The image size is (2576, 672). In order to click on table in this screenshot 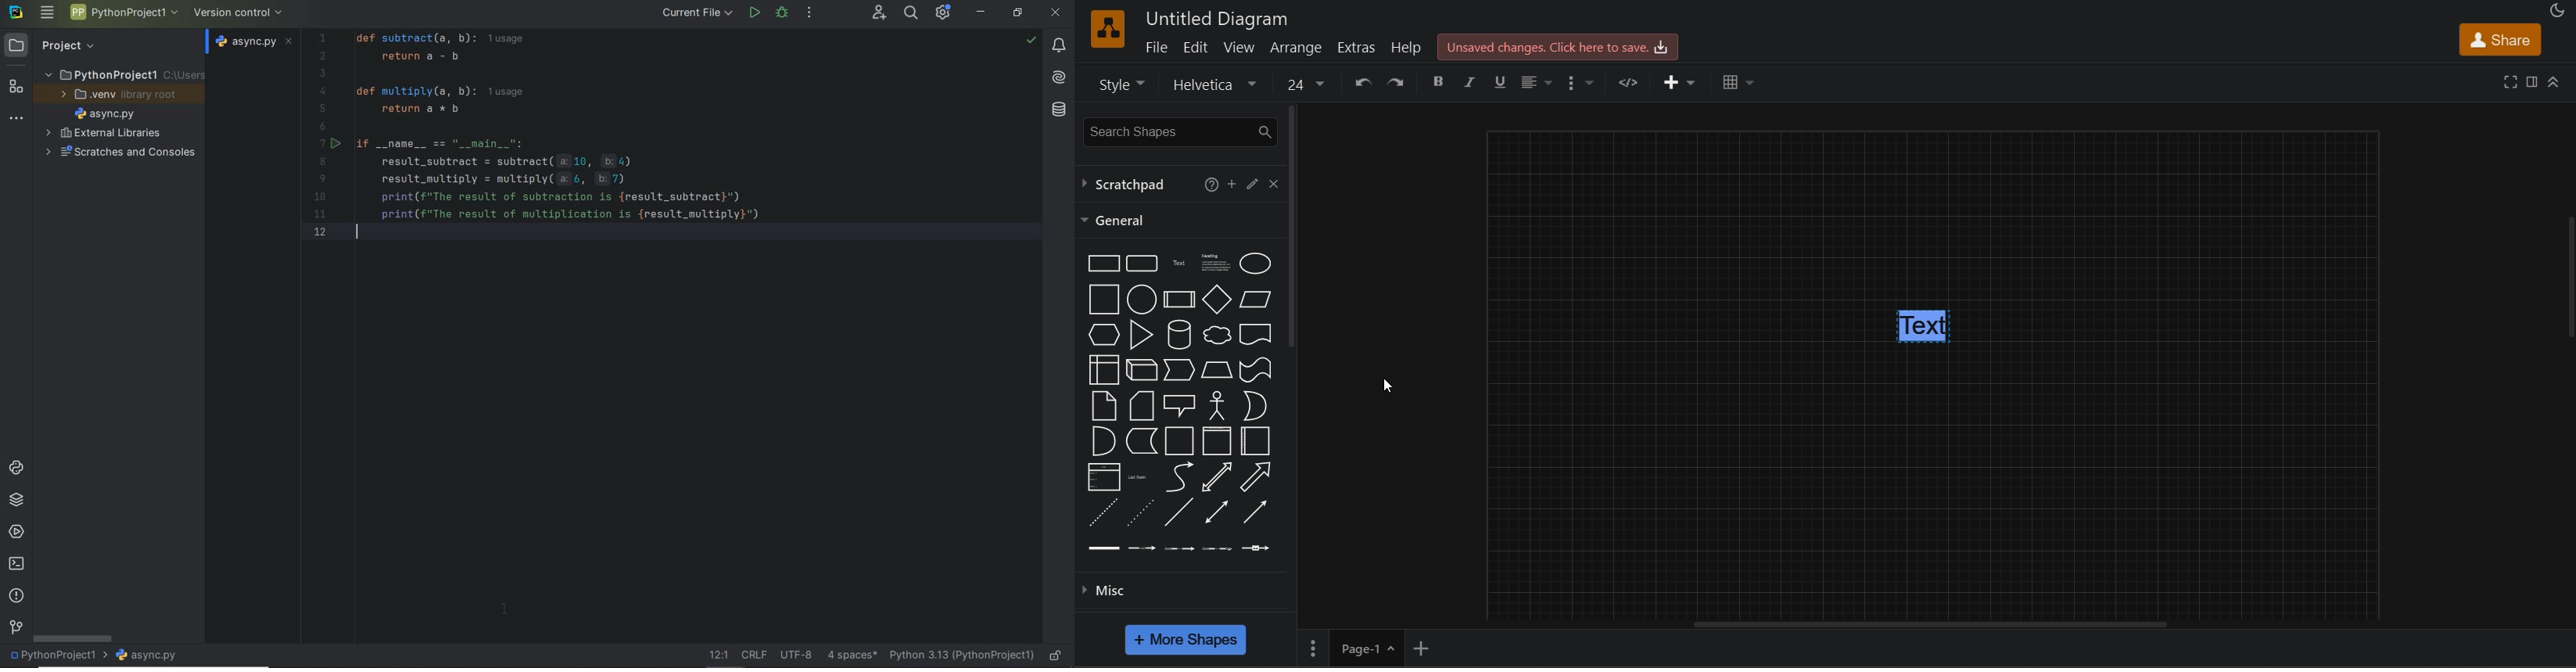, I will do `click(1740, 82)`.